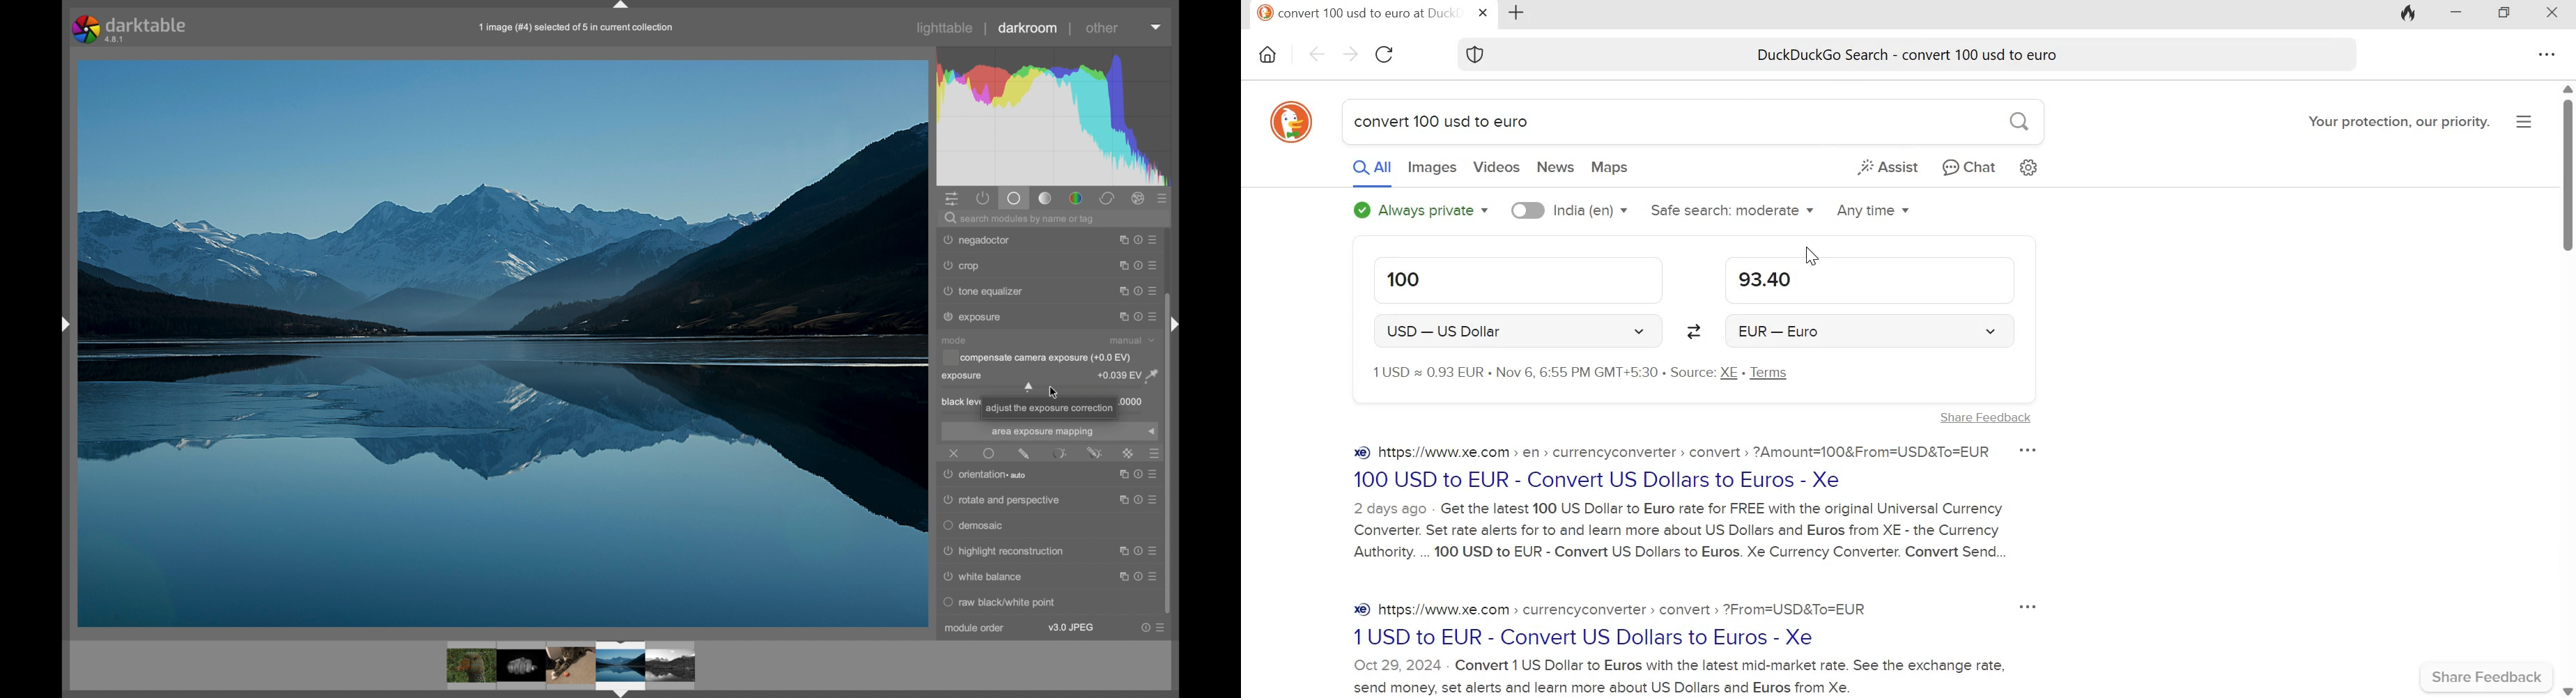 The image size is (2576, 700). What do you see at coordinates (950, 198) in the screenshot?
I see `quick access panel` at bounding box center [950, 198].